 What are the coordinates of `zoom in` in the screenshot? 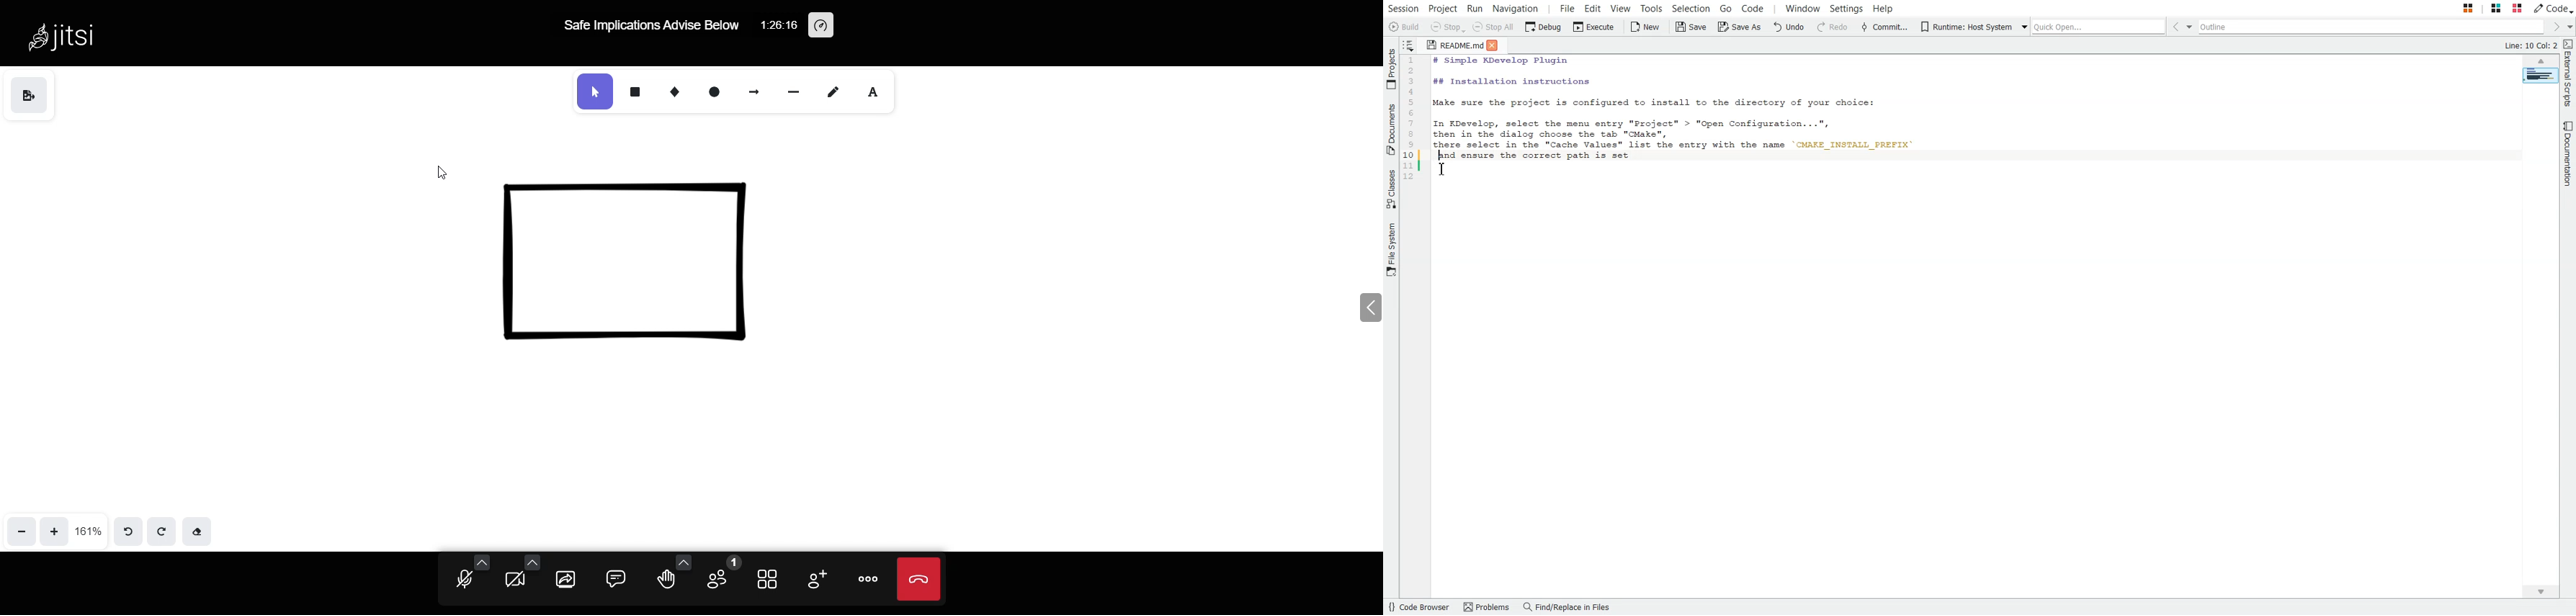 It's located at (52, 531).